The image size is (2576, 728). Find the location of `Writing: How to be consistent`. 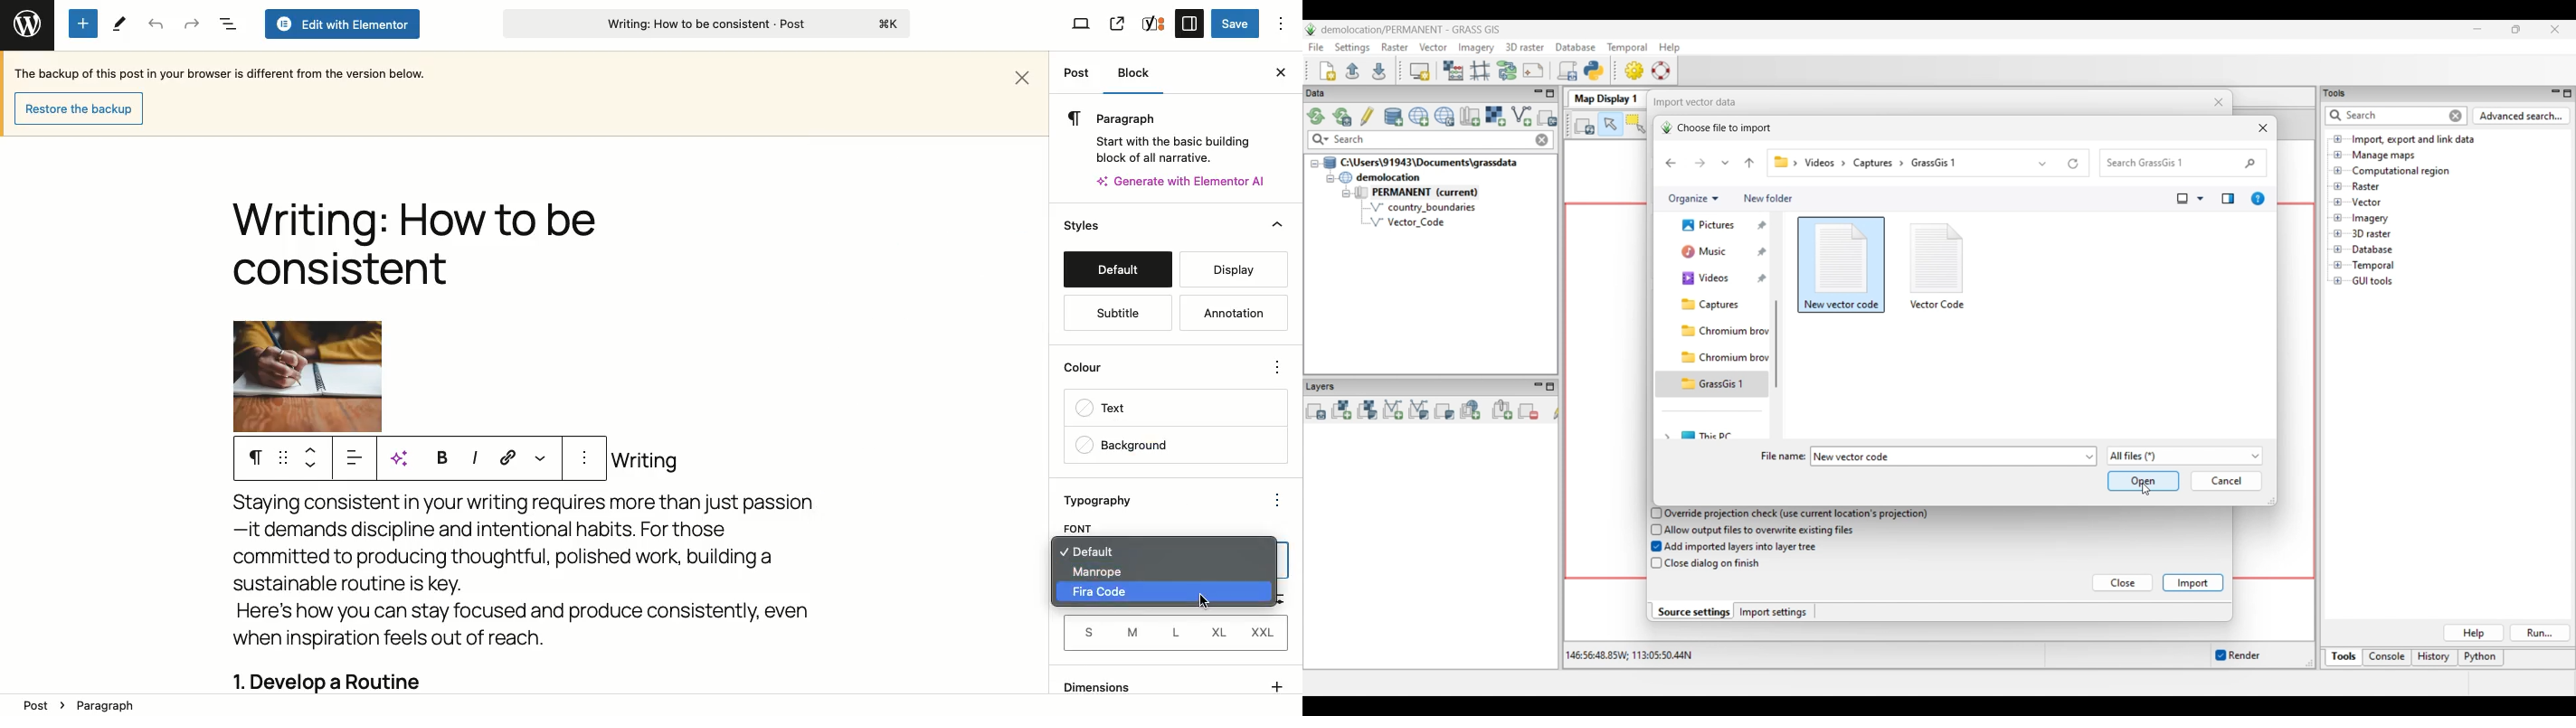

Writing: How to be consistent is located at coordinates (705, 26).